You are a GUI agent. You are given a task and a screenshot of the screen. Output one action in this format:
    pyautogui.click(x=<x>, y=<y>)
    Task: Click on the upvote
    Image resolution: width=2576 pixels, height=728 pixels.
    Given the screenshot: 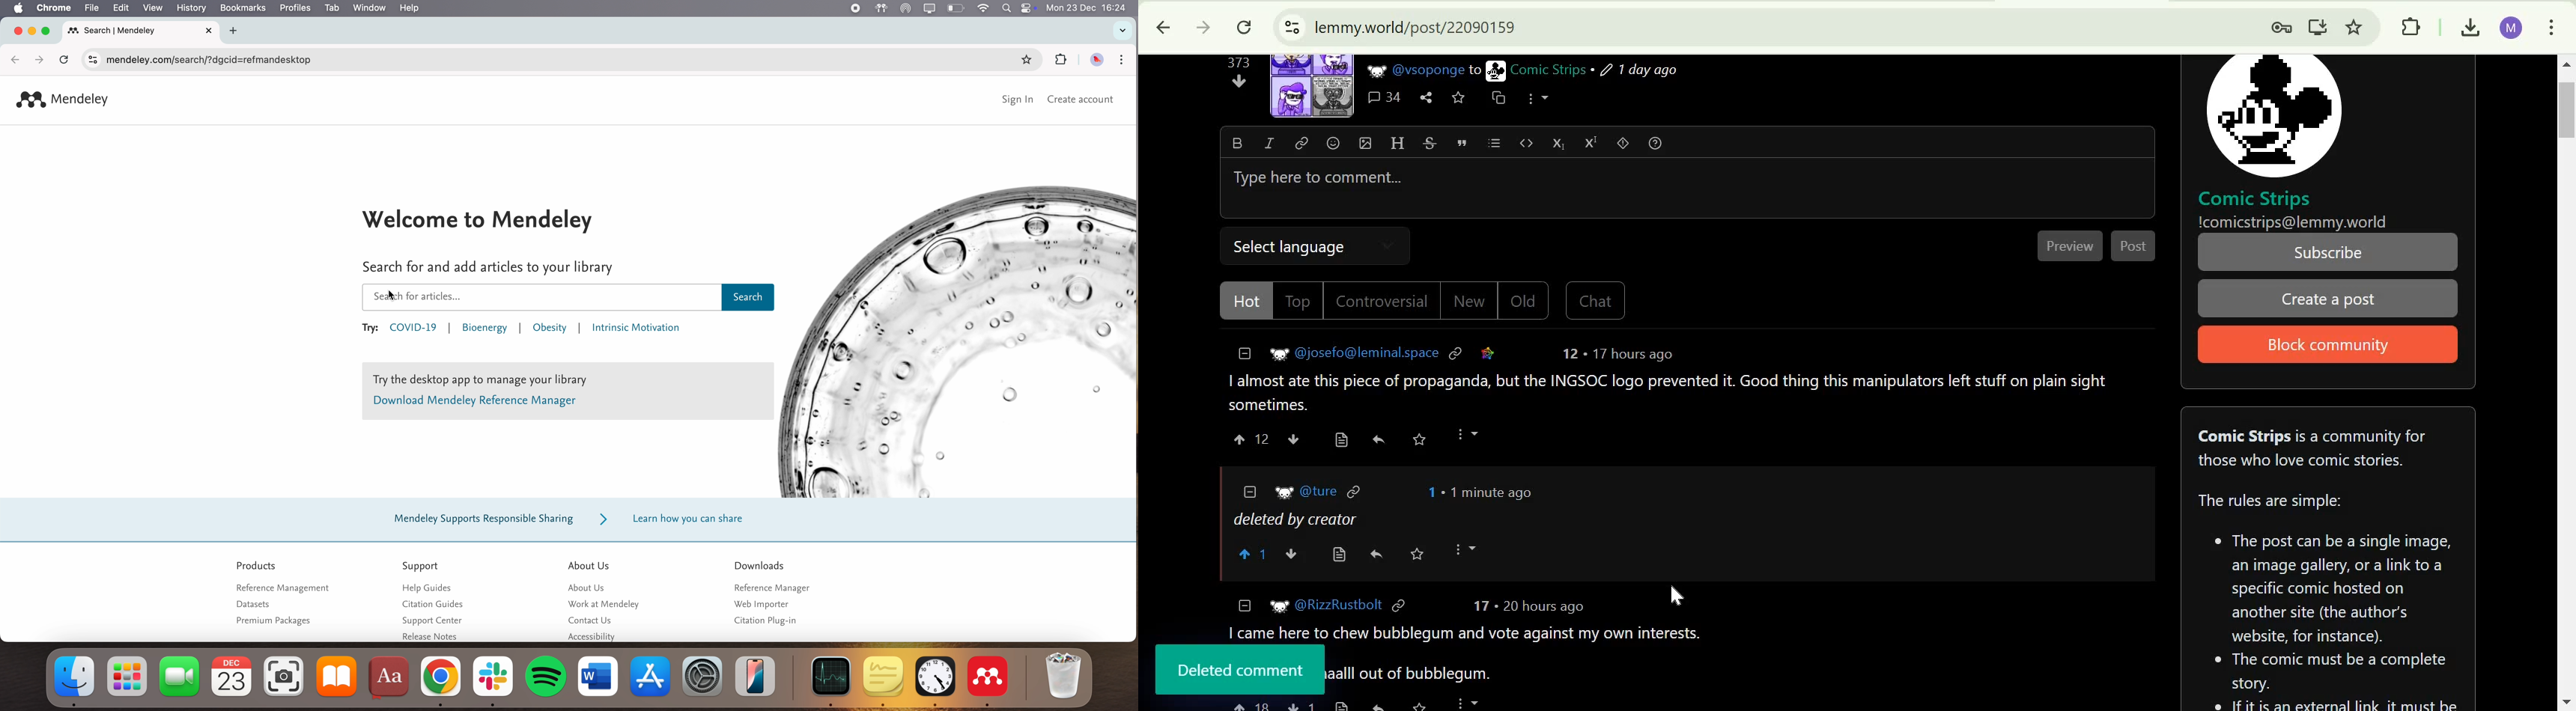 What is the action you would take?
    pyautogui.click(x=1241, y=439)
    